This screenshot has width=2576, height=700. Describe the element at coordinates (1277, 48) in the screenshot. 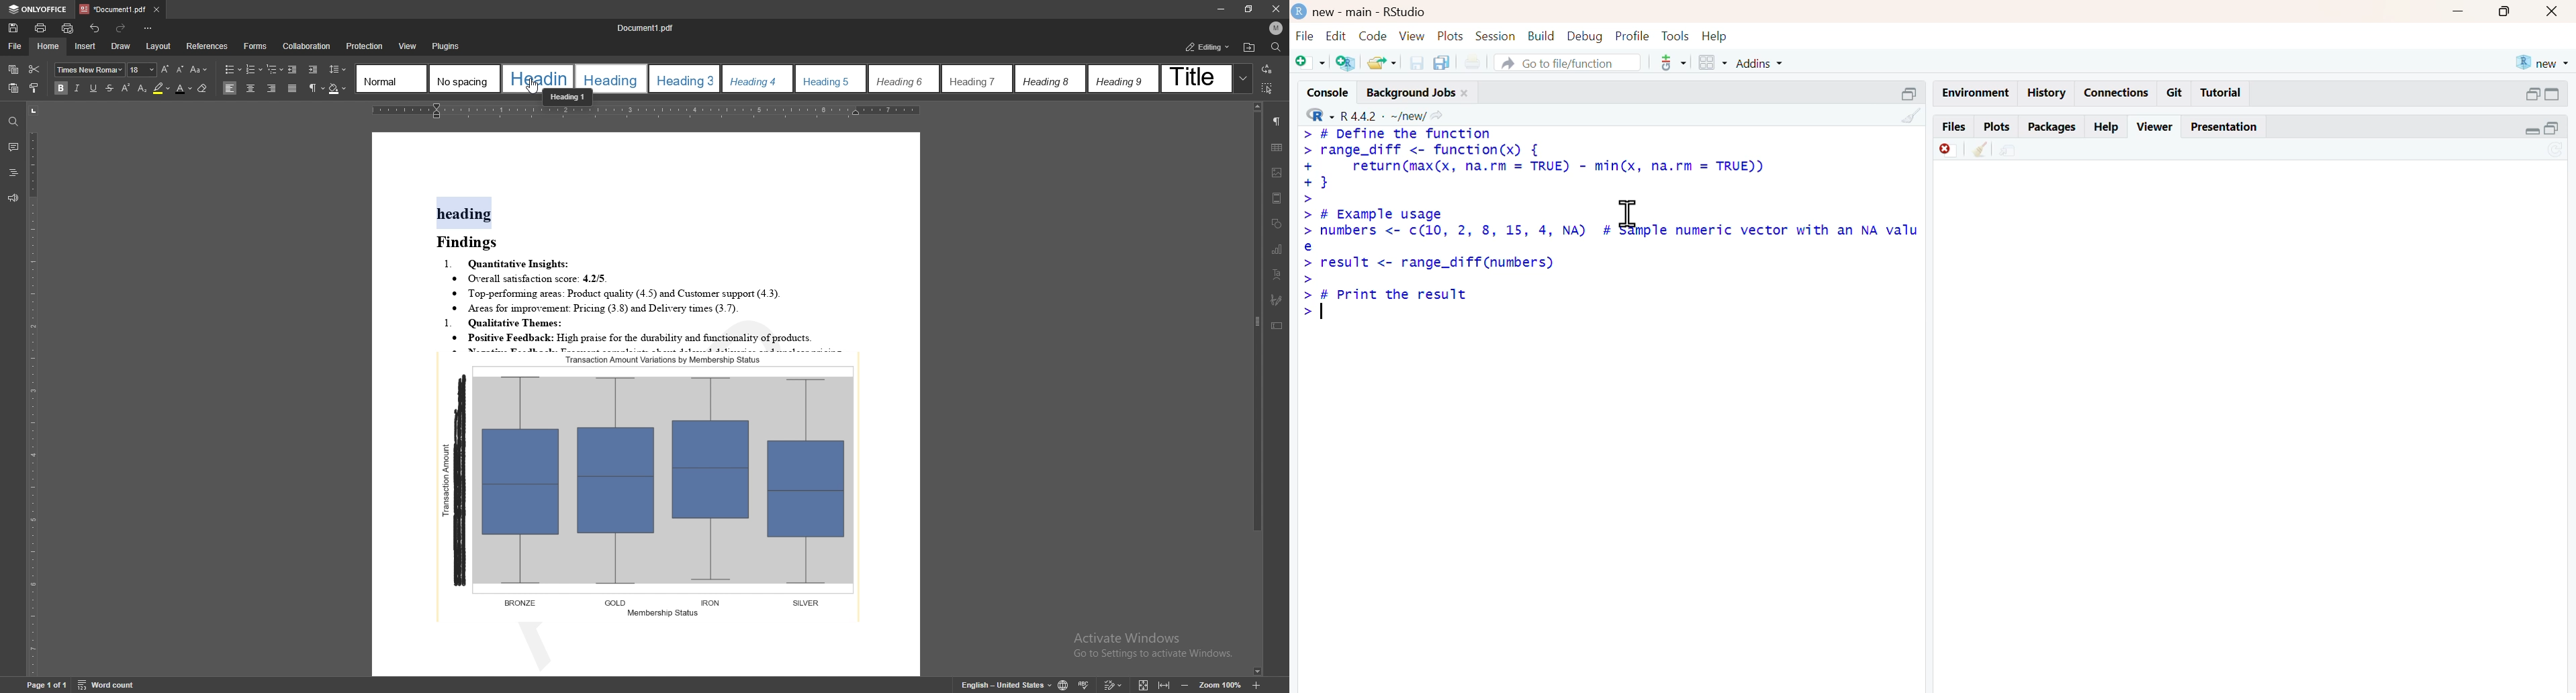

I see `find` at that location.